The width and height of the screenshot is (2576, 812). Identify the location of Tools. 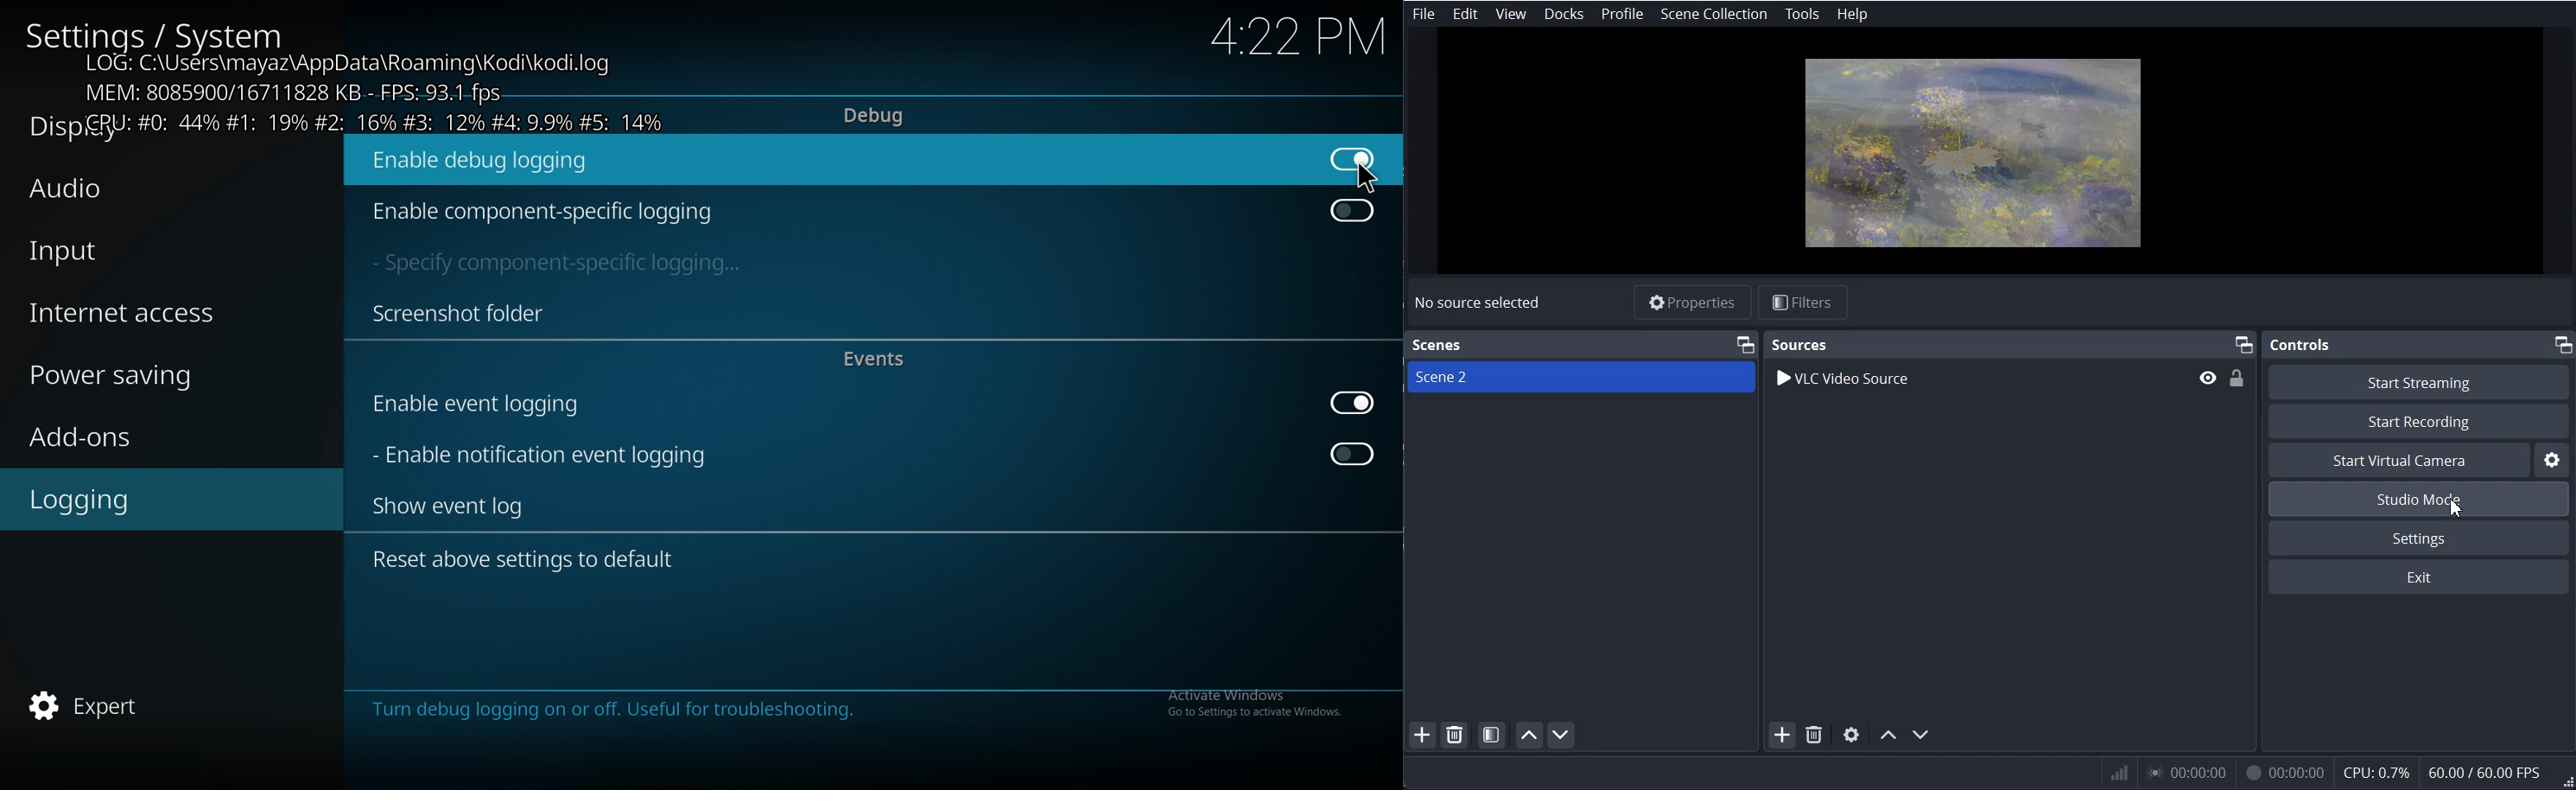
(1802, 14).